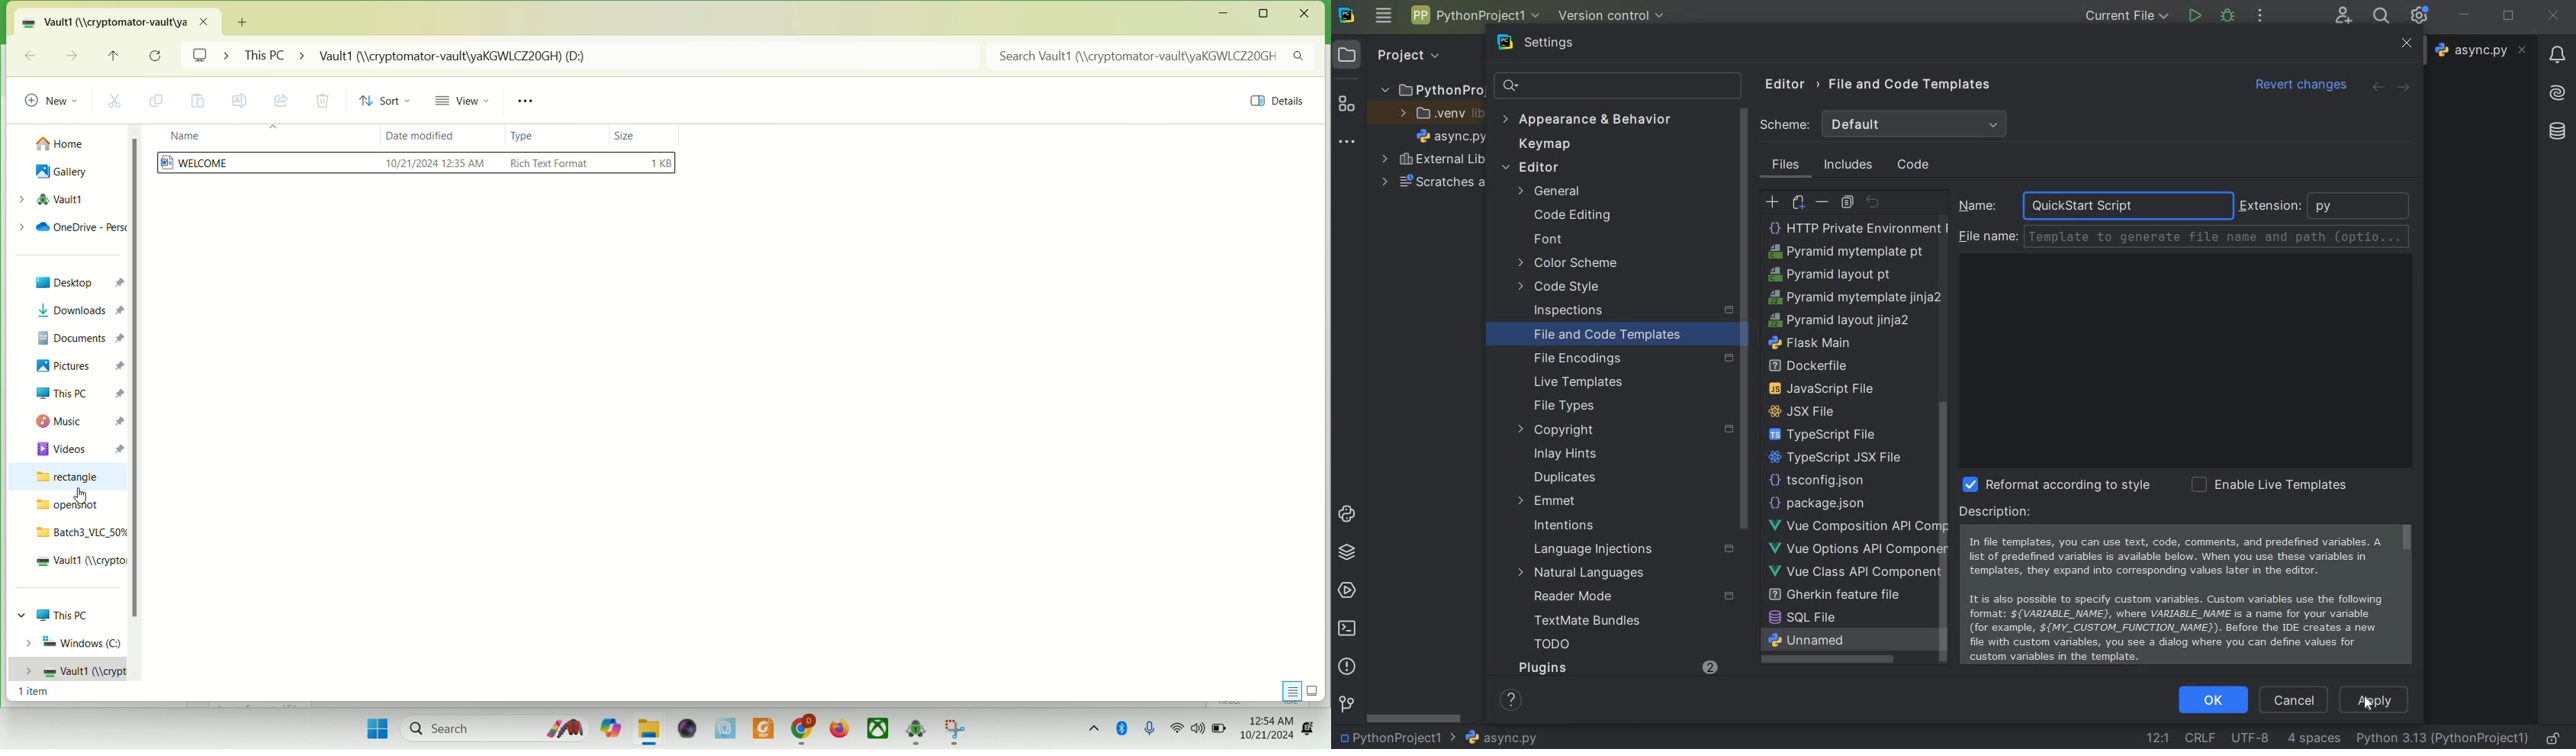 This screenshot has width=2576, height=756. Describe the element at coordinates (1622, 432) in the screenshot. I see `copyright` at that location.